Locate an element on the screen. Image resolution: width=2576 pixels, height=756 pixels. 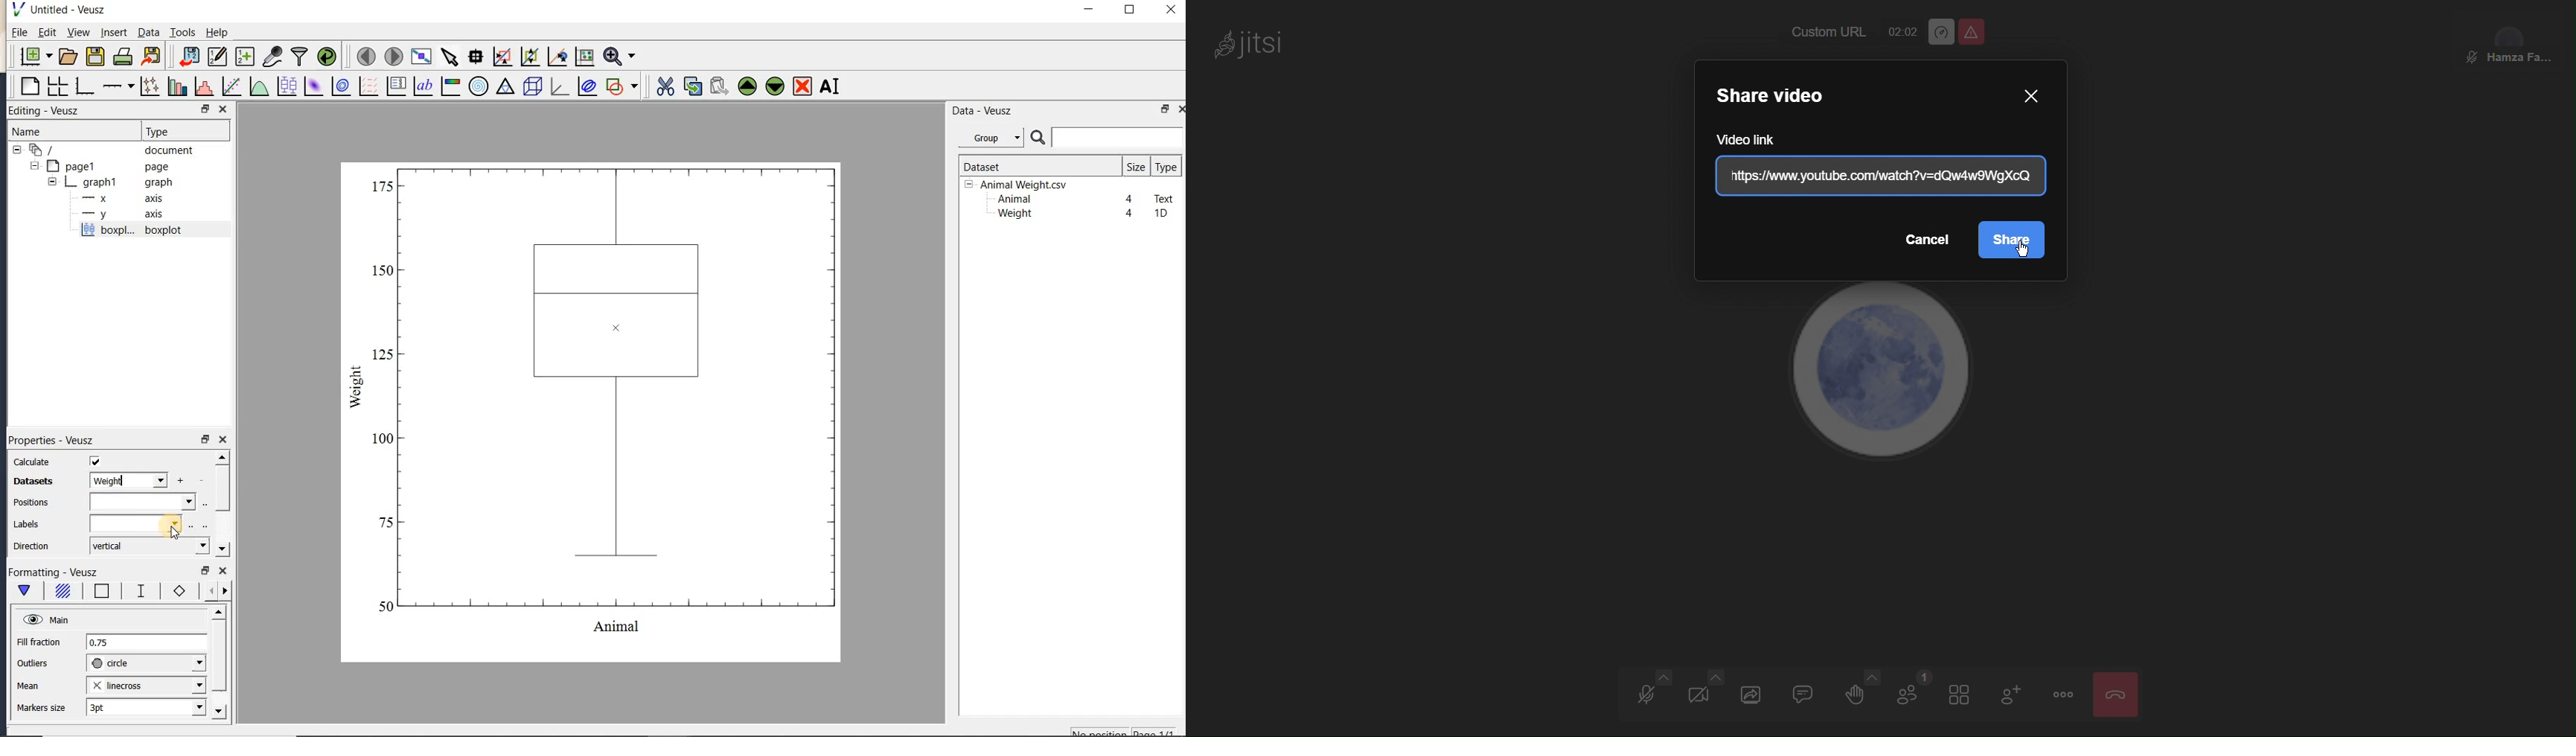
positions is located at coordinates (30, 504).